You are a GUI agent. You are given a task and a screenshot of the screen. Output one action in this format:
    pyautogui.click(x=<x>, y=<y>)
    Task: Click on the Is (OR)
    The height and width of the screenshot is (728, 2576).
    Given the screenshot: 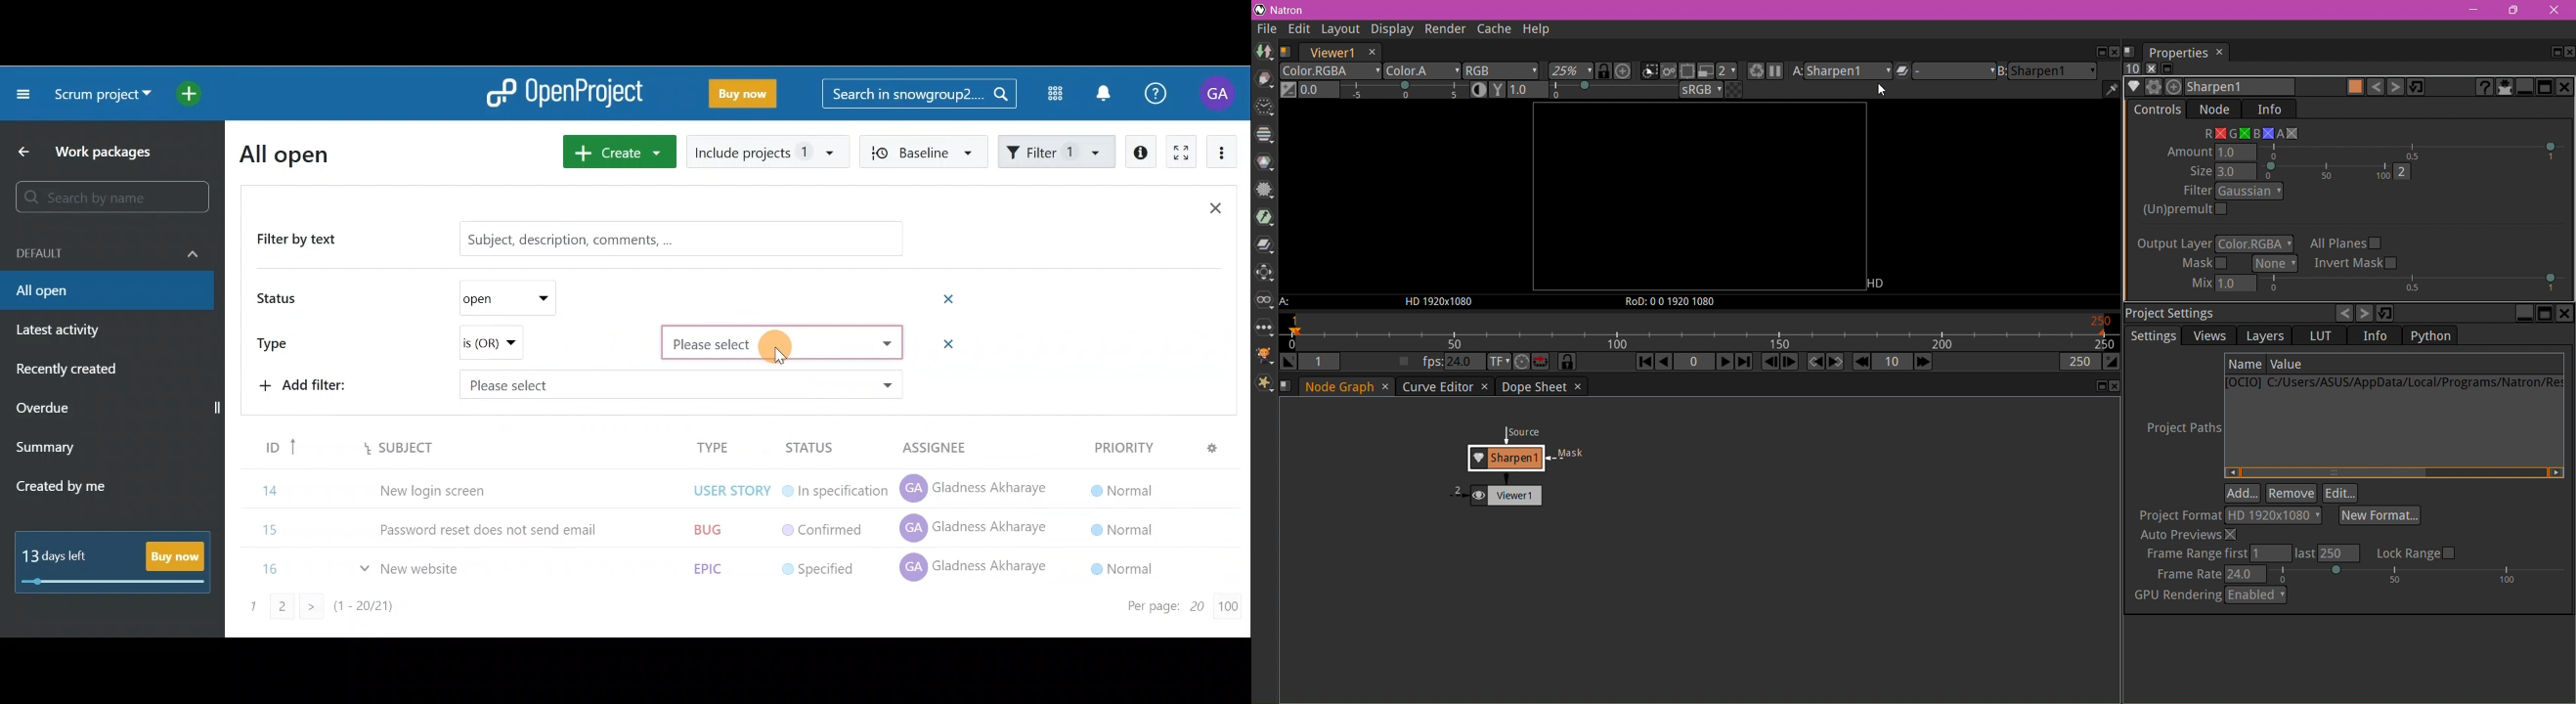 What is the action you would take?
    pyautogui.click(x=490, y=343)
    